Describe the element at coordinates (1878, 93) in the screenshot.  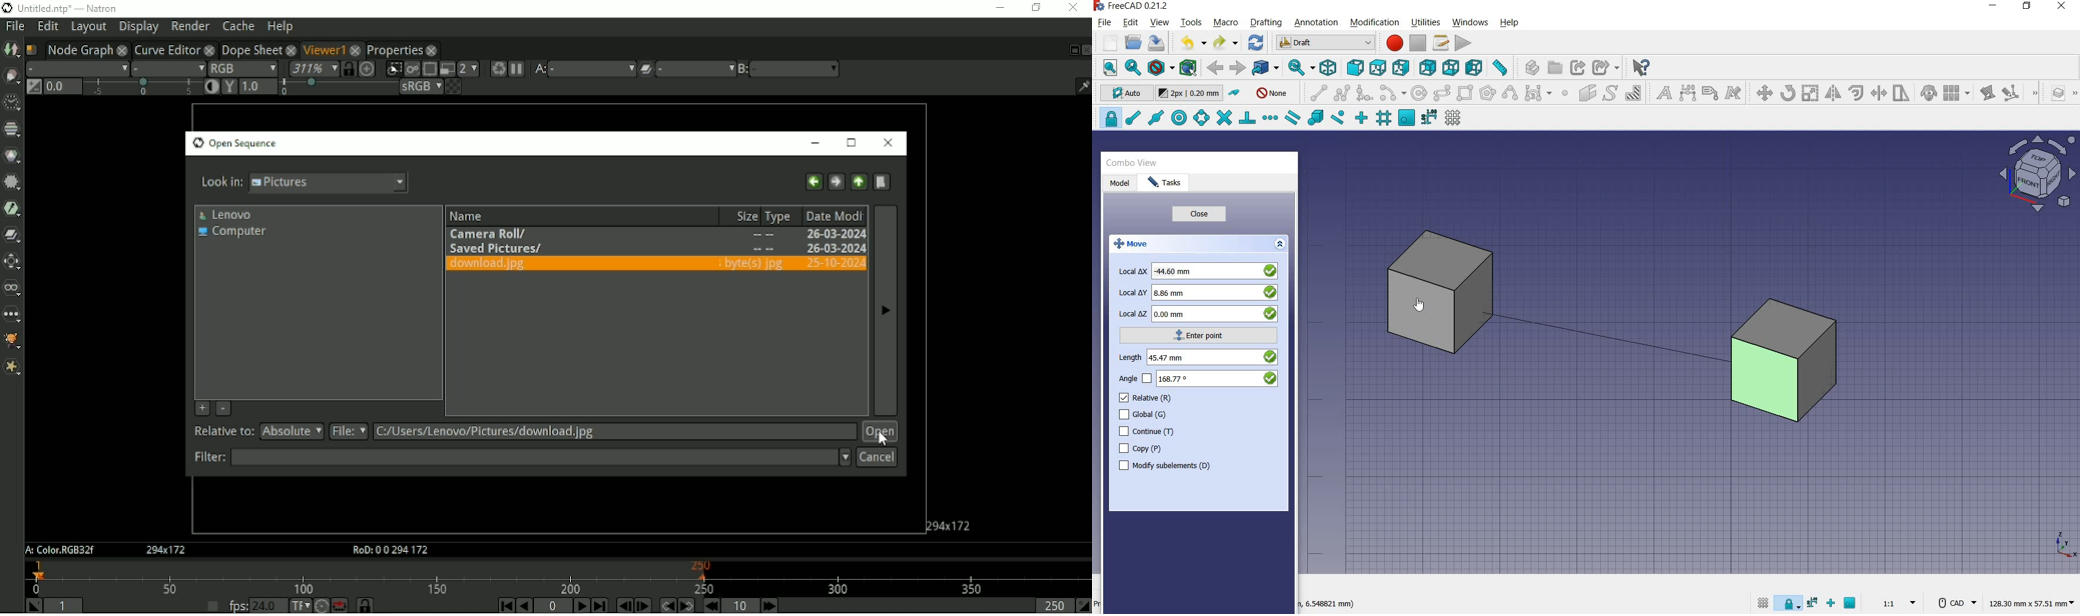
I see `trimex` at that location.